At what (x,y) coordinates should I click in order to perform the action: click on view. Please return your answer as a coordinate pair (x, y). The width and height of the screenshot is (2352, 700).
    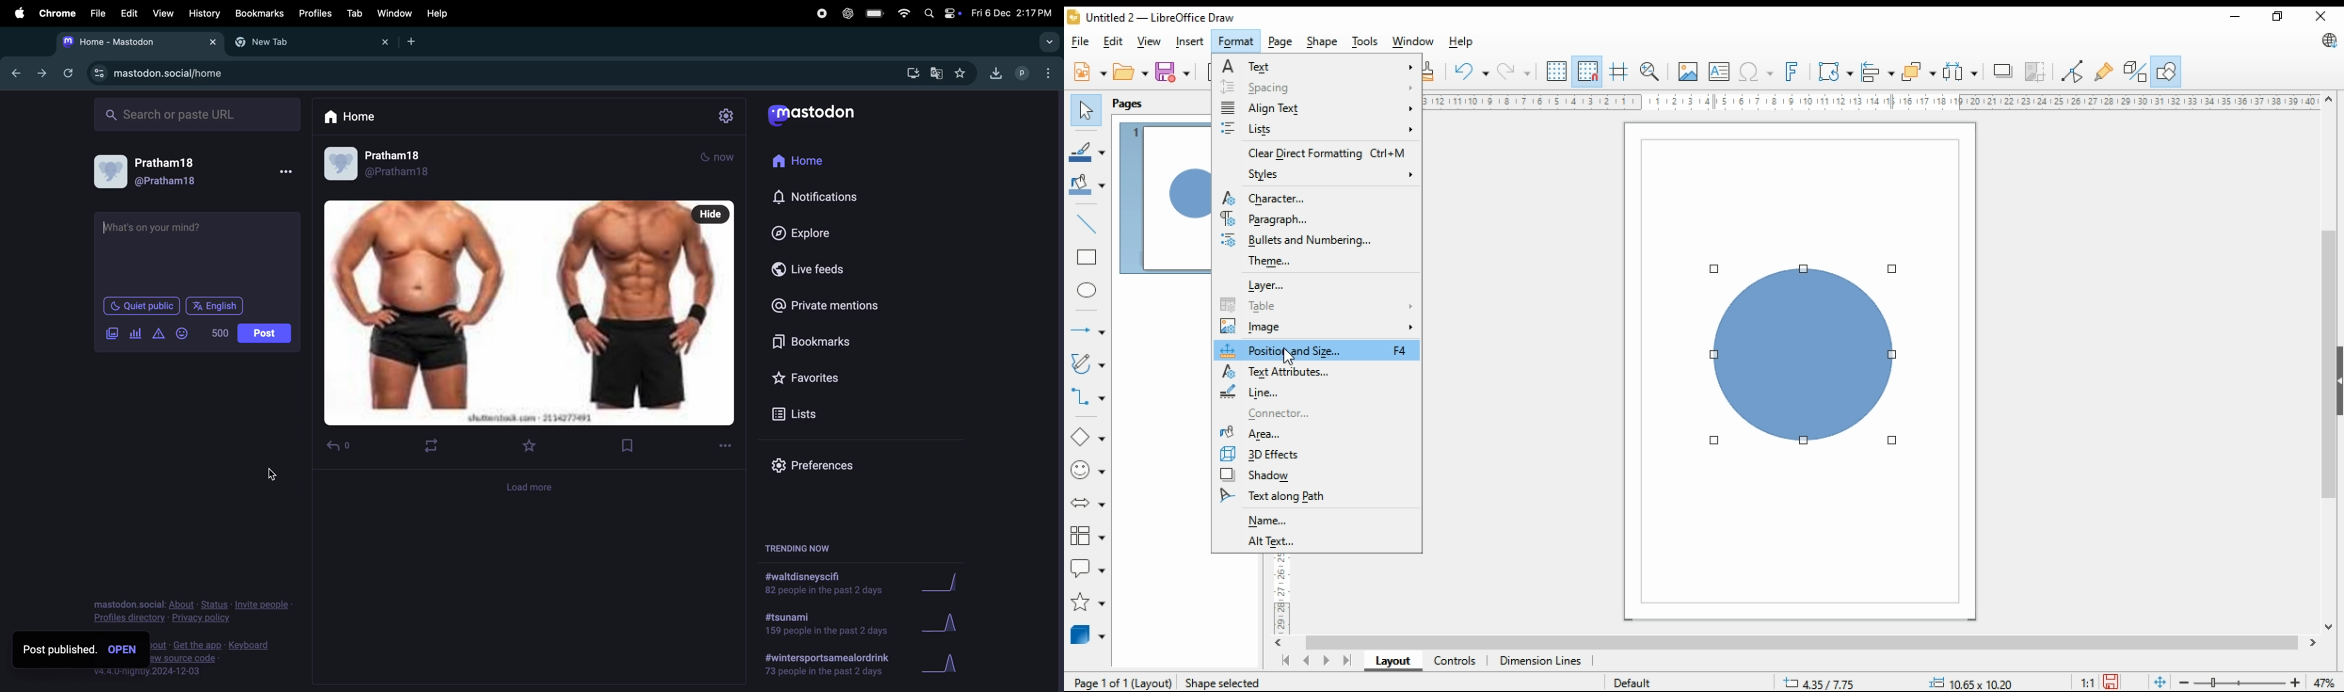
    Looking at the image, I should click on (161, 12).